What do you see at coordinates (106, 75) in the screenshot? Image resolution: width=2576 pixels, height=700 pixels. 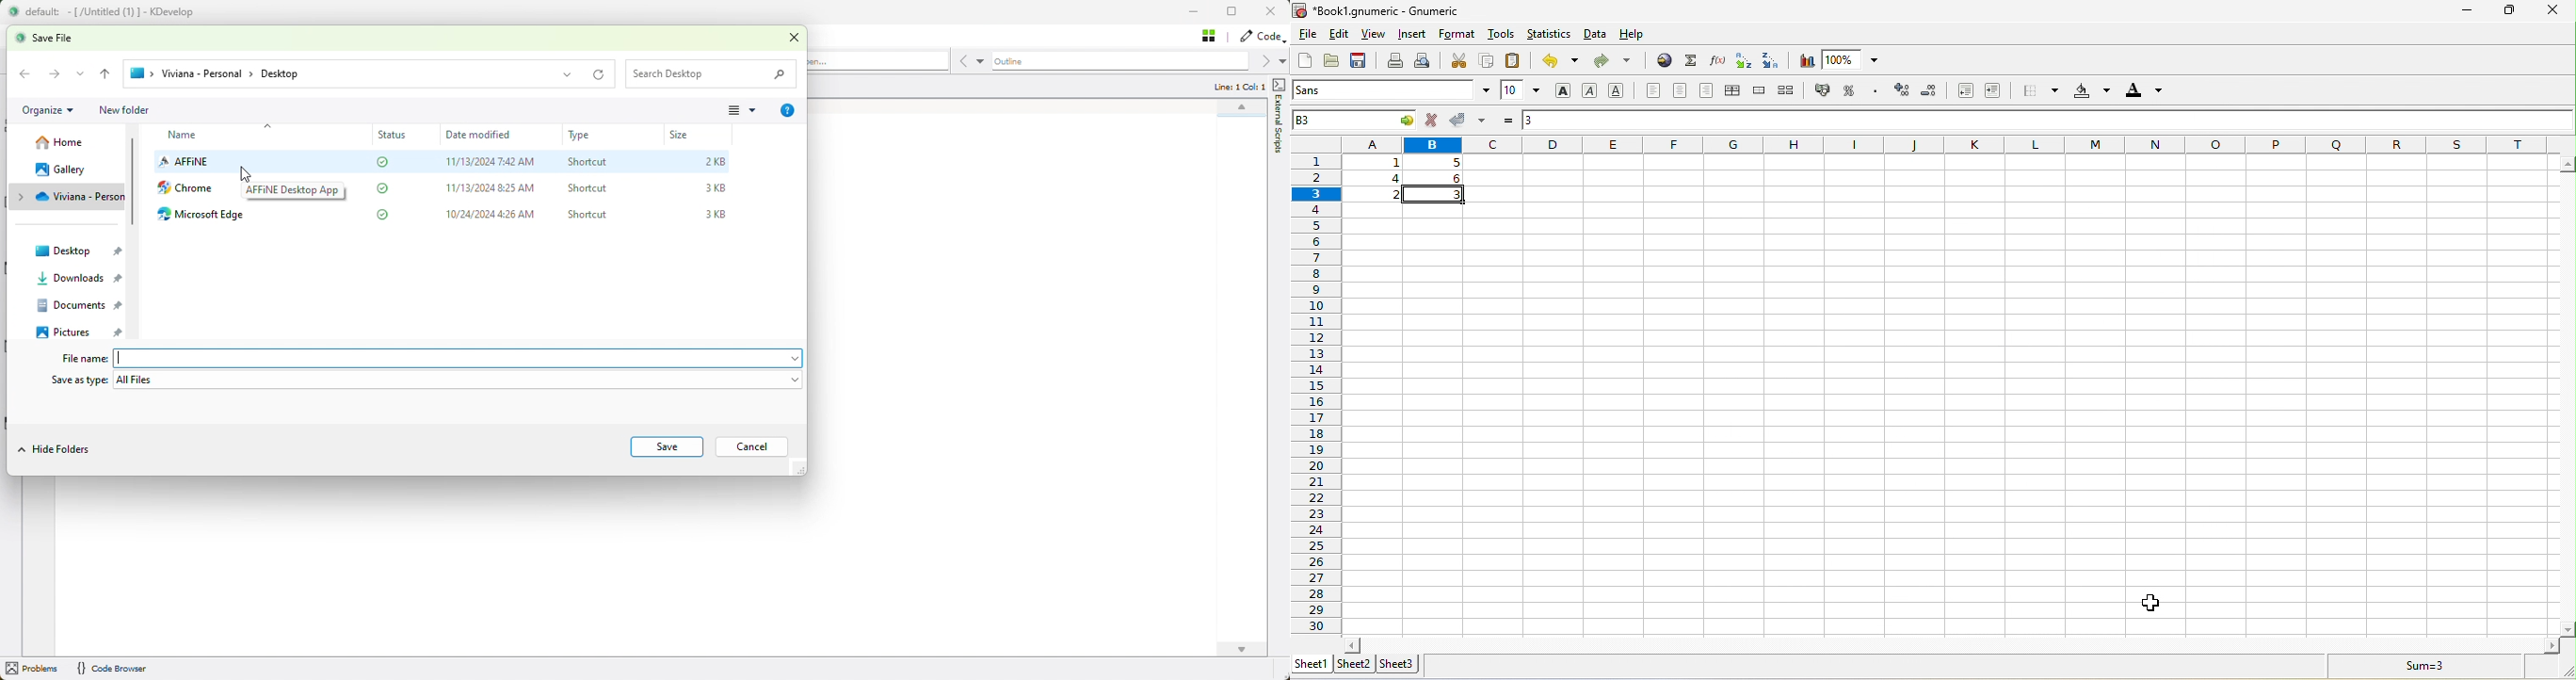 I see `back` at bounding box center [106, 75].